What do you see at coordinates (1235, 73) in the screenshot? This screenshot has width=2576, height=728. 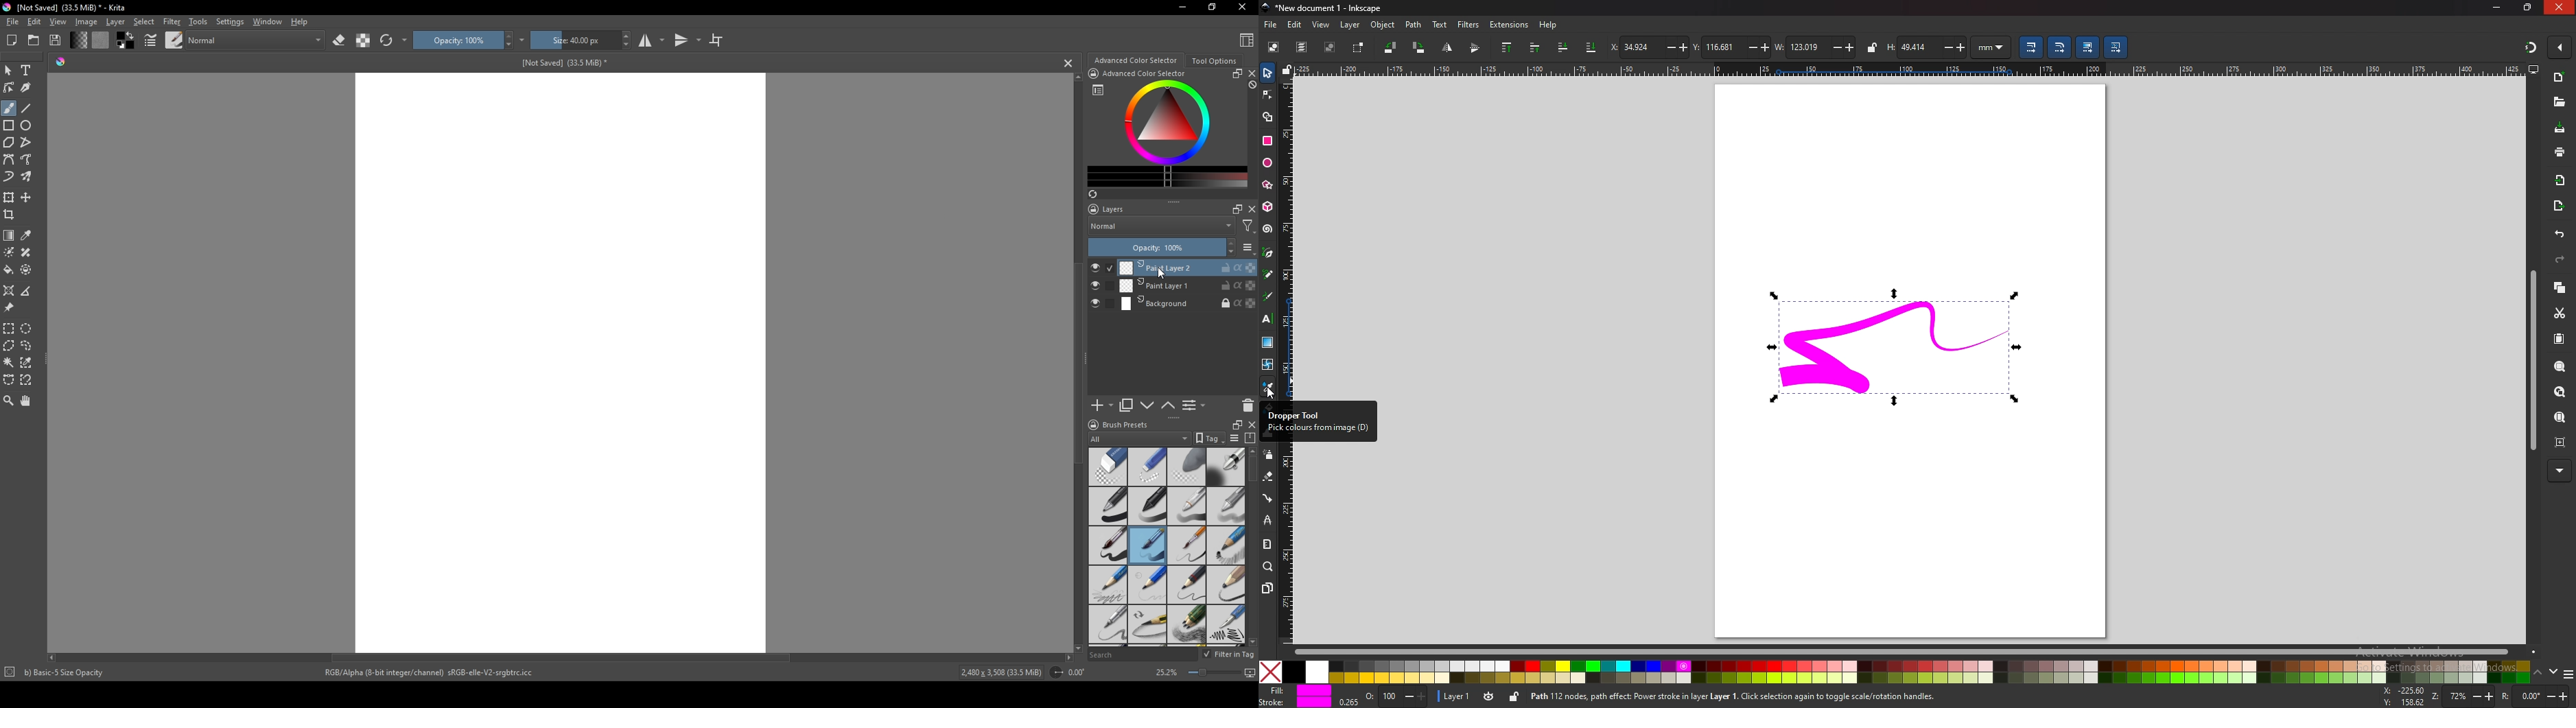 I see `resize` at bounding box center [1235, 73].